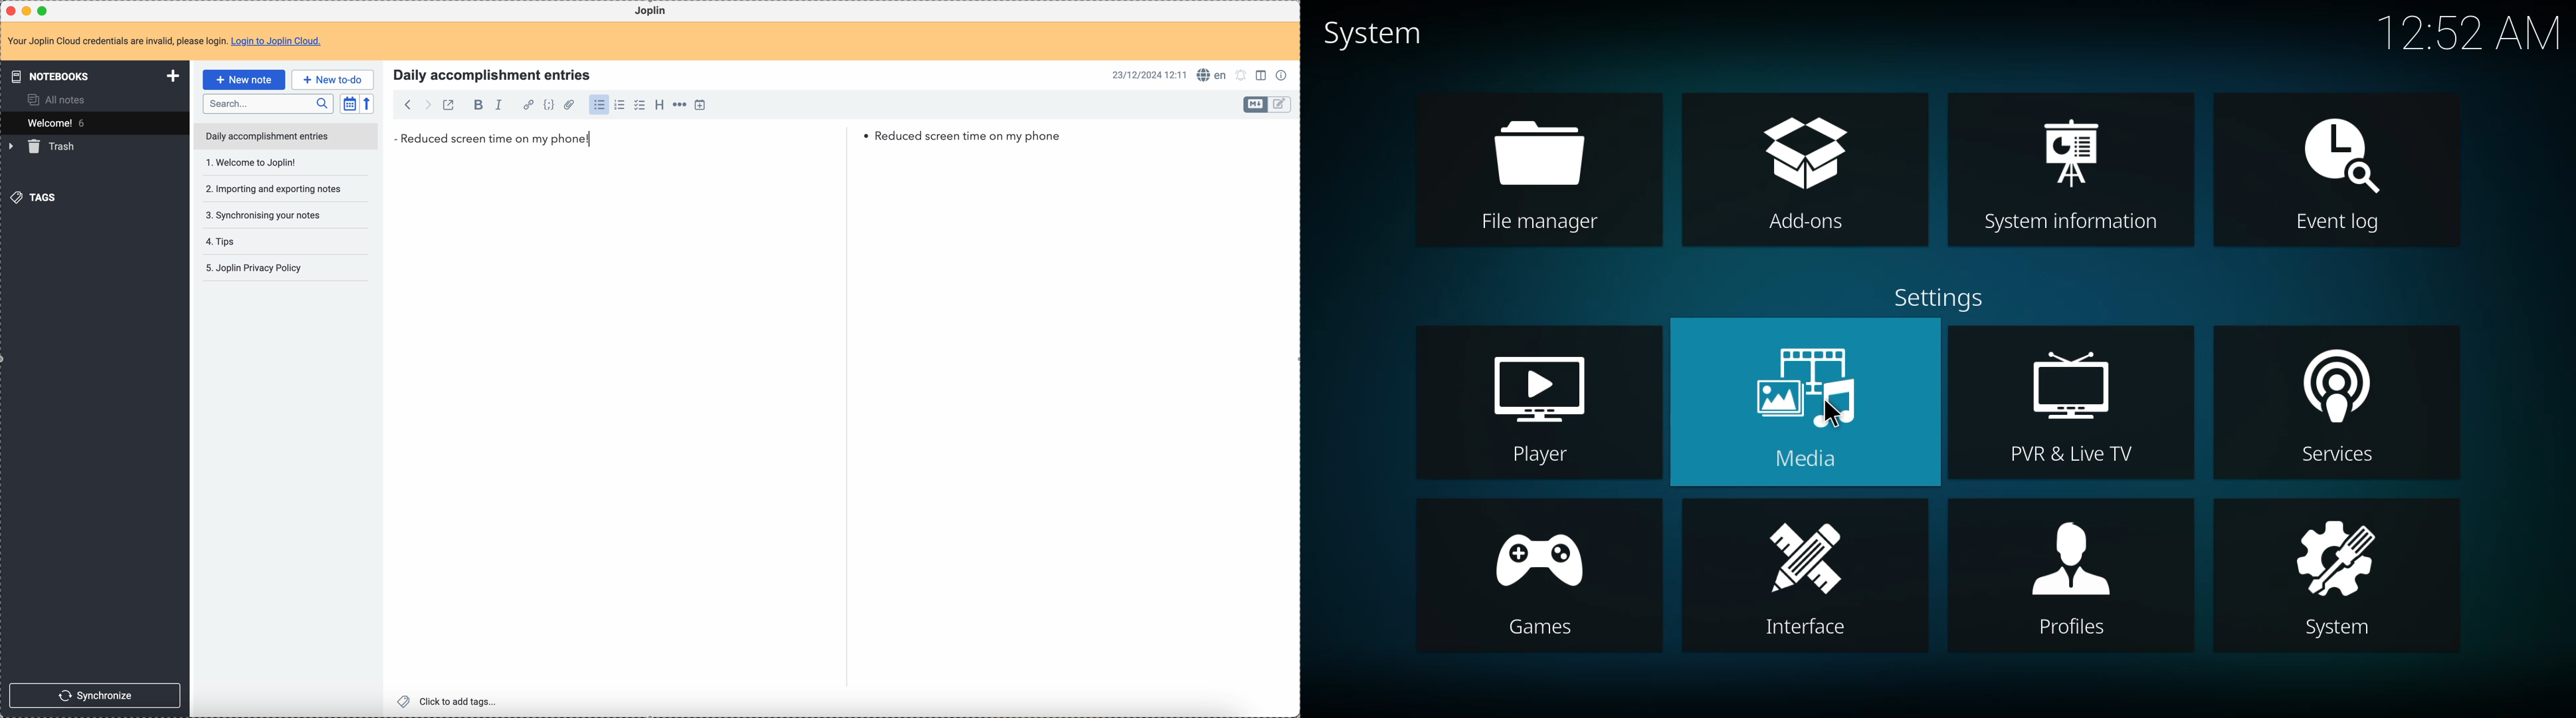  Describe the element at coordinates (255, 269) in the screenshot. I see `5. Joplin privacy policy` at that location.